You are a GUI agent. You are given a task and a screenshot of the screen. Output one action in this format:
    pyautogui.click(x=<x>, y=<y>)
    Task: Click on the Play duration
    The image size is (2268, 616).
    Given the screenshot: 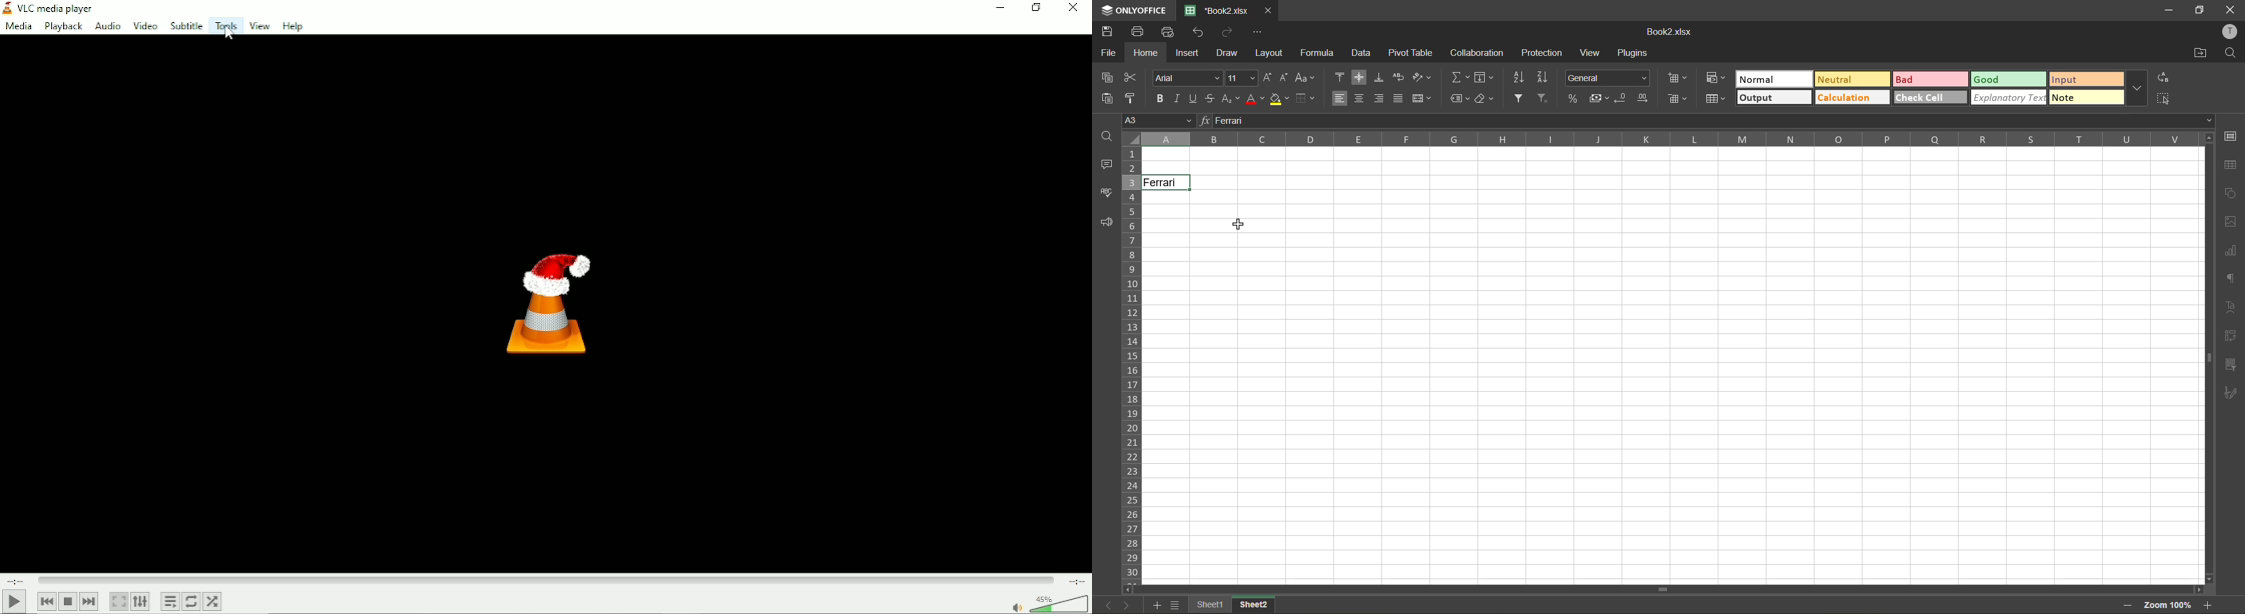 What is the action you would take?
    pyautogui.click(x=546, y=579)
    